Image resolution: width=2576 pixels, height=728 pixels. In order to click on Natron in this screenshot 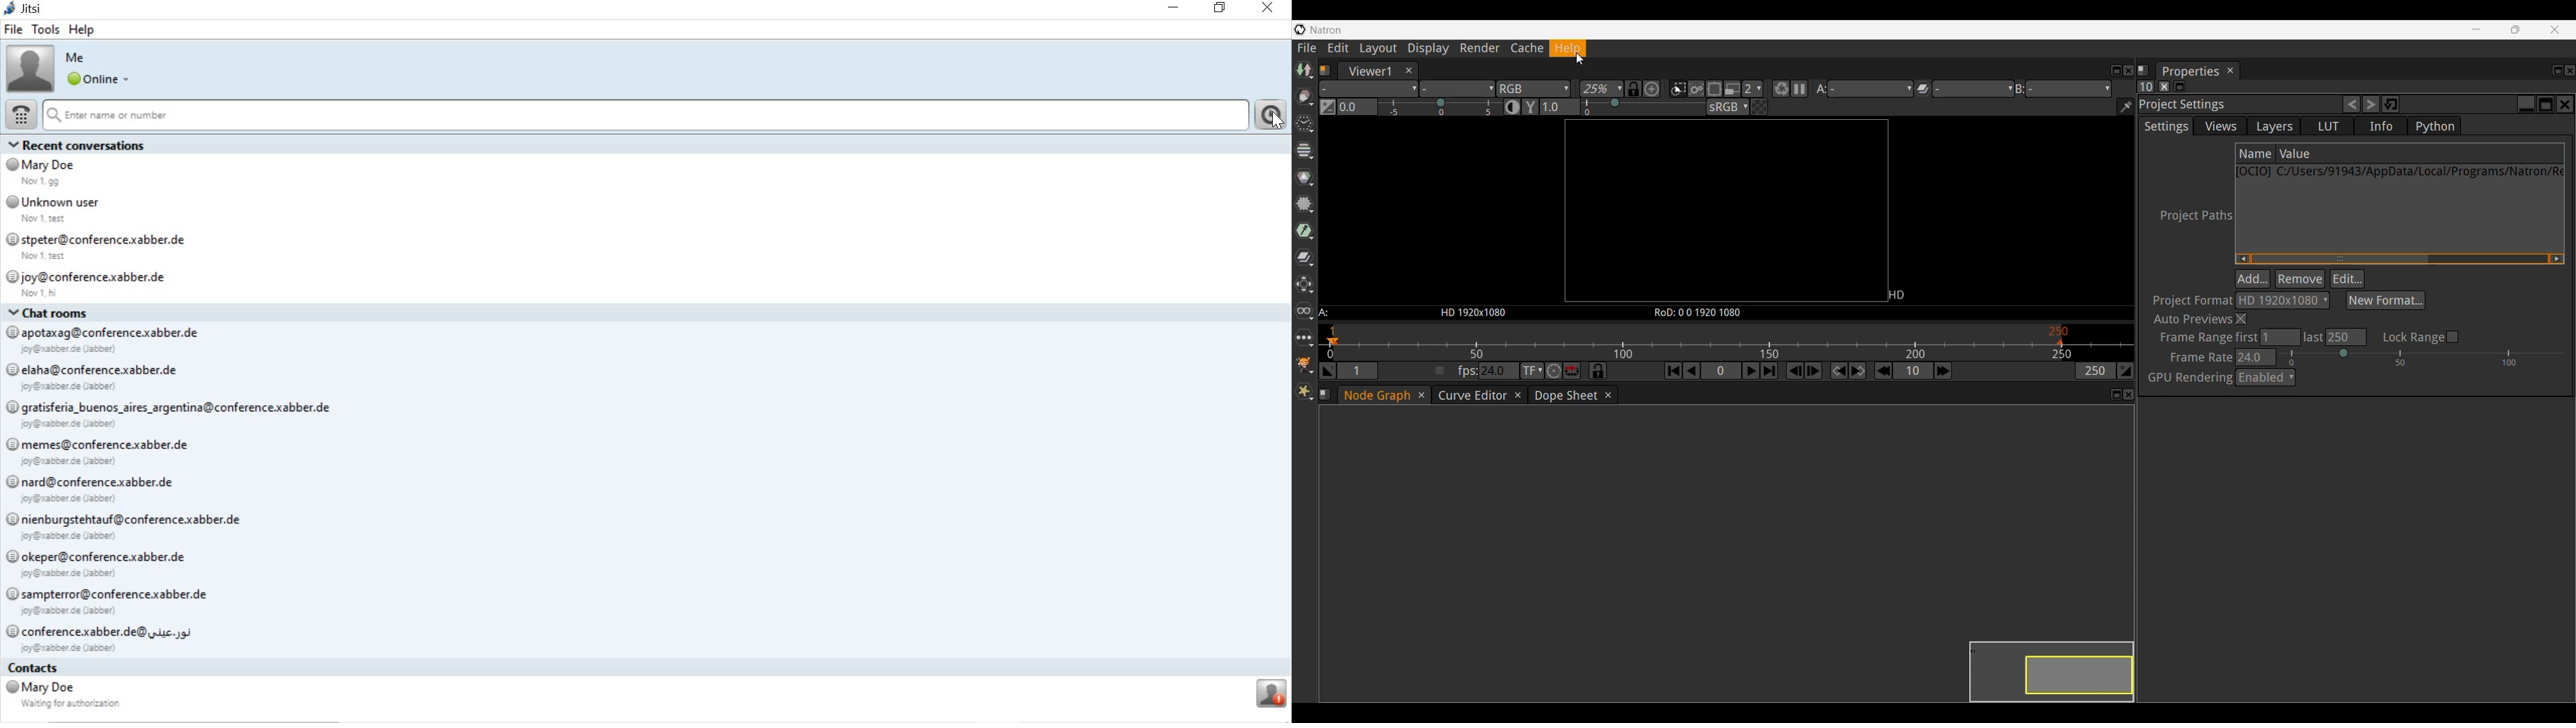, I will do `click(1326, 29)`.